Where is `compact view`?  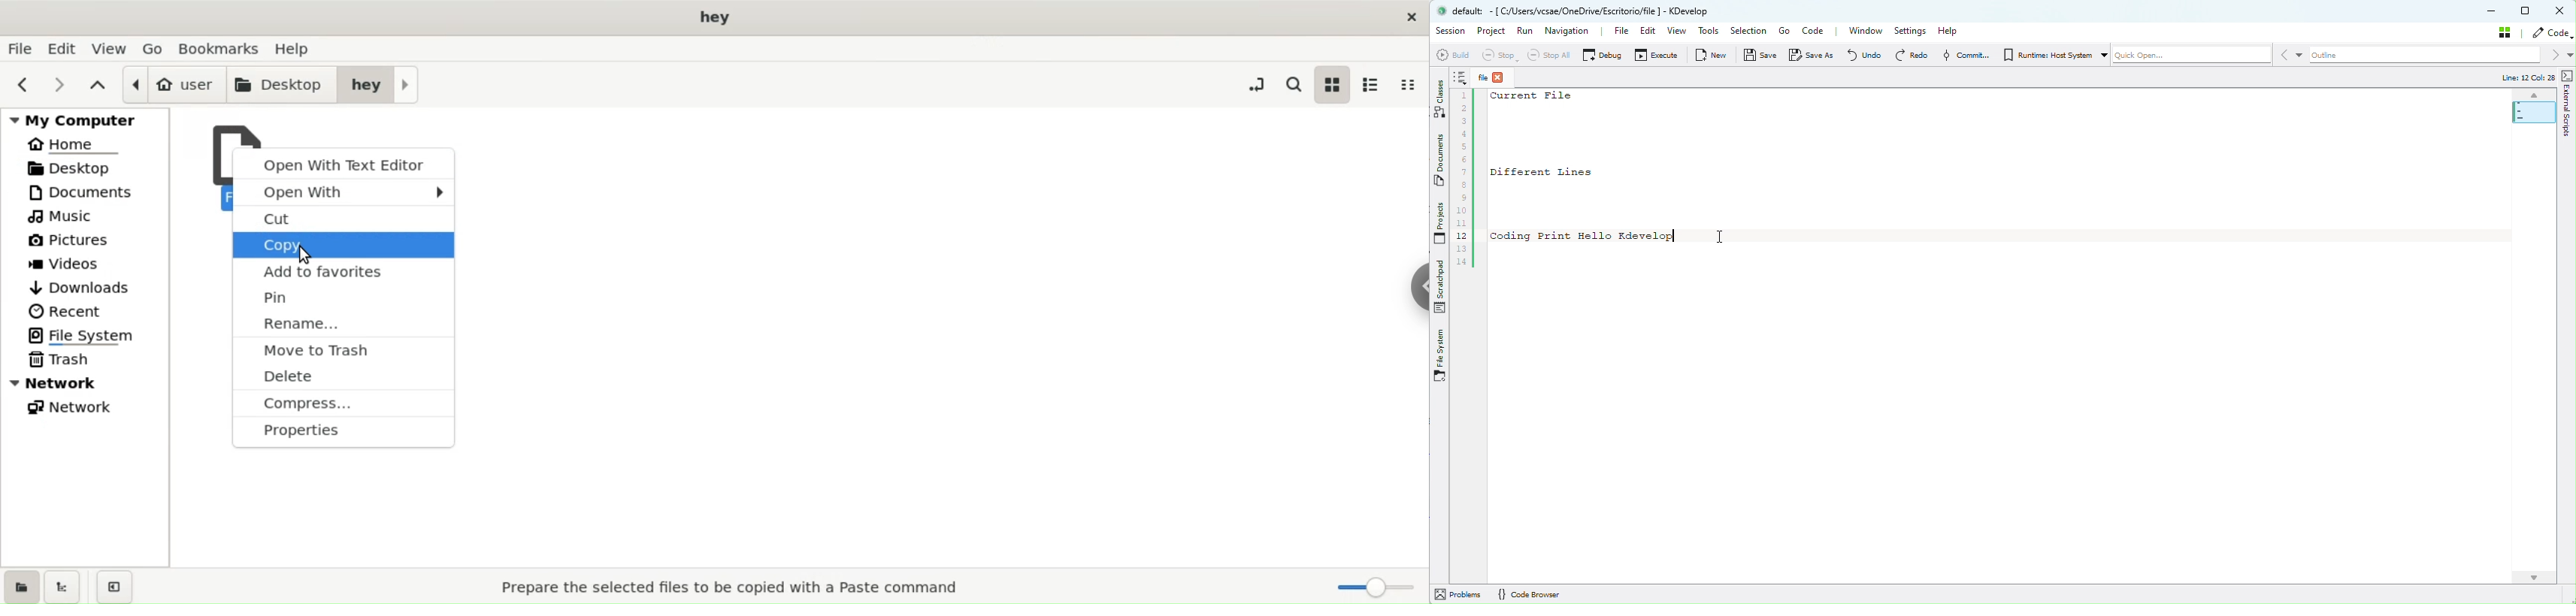
compact view is located at coordinates (1408, 87).